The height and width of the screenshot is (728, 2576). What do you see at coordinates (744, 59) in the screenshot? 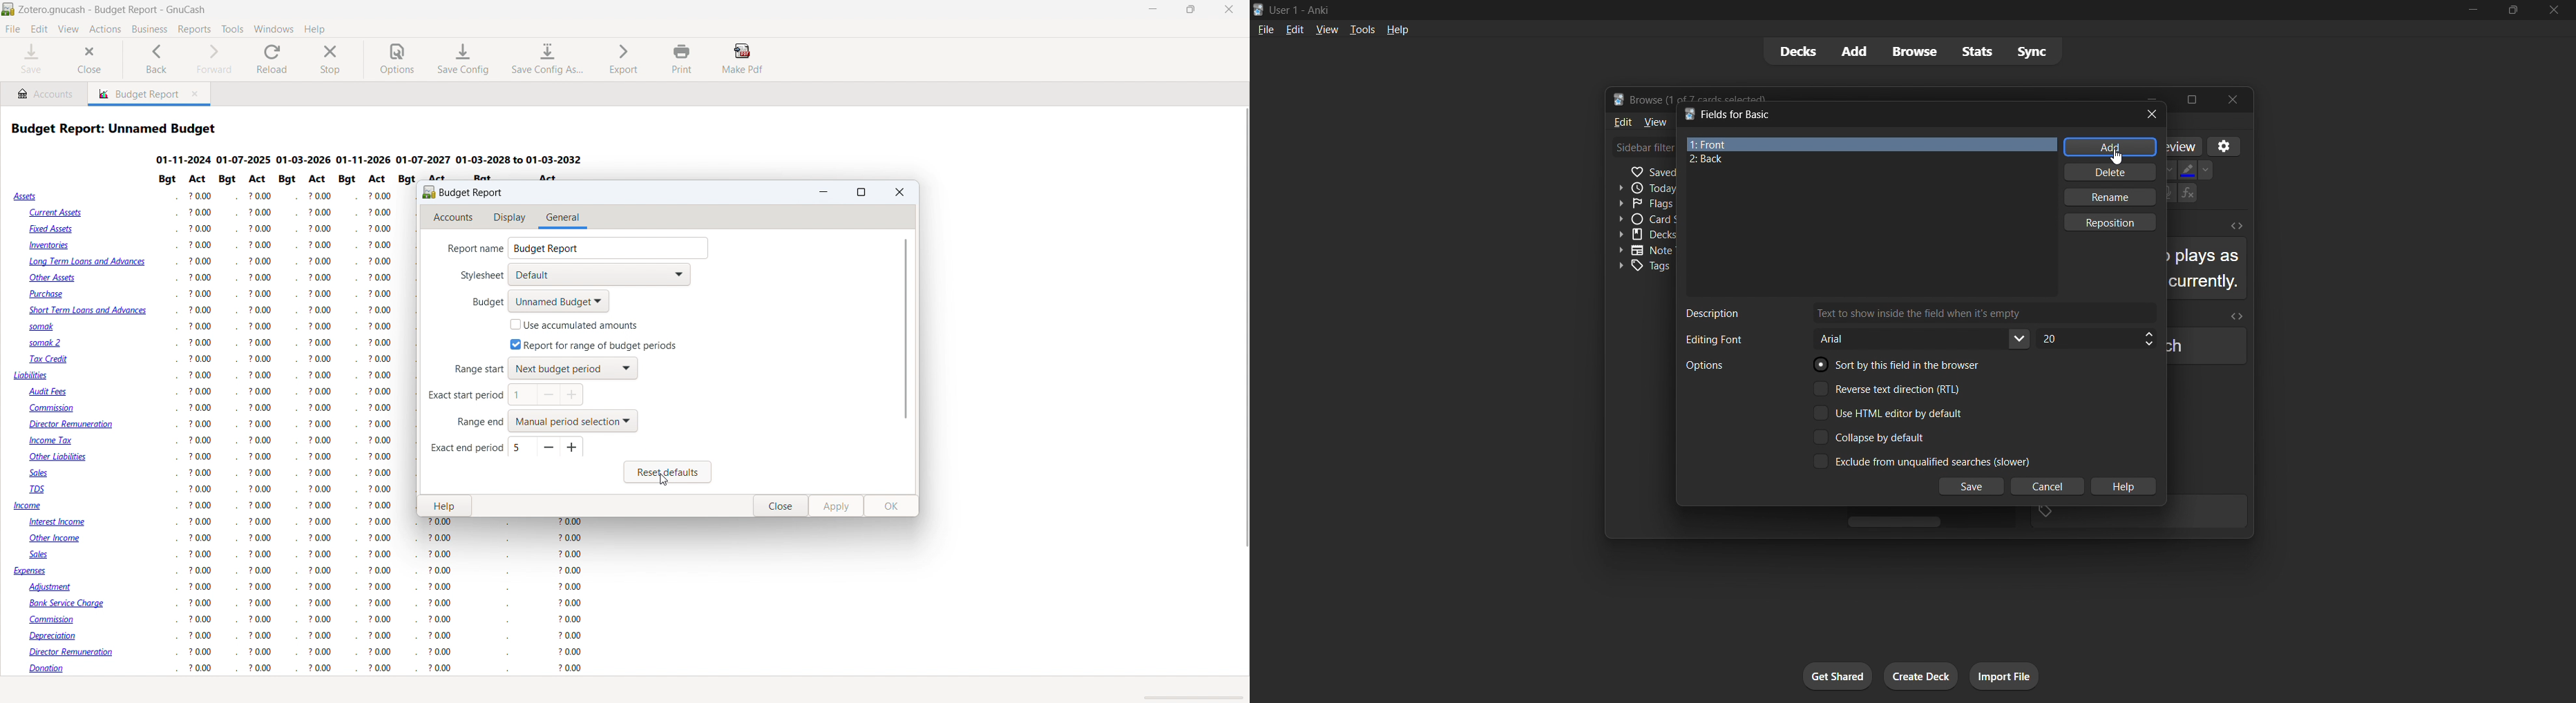
I see `make pdf` at bounding box center [744, 59].